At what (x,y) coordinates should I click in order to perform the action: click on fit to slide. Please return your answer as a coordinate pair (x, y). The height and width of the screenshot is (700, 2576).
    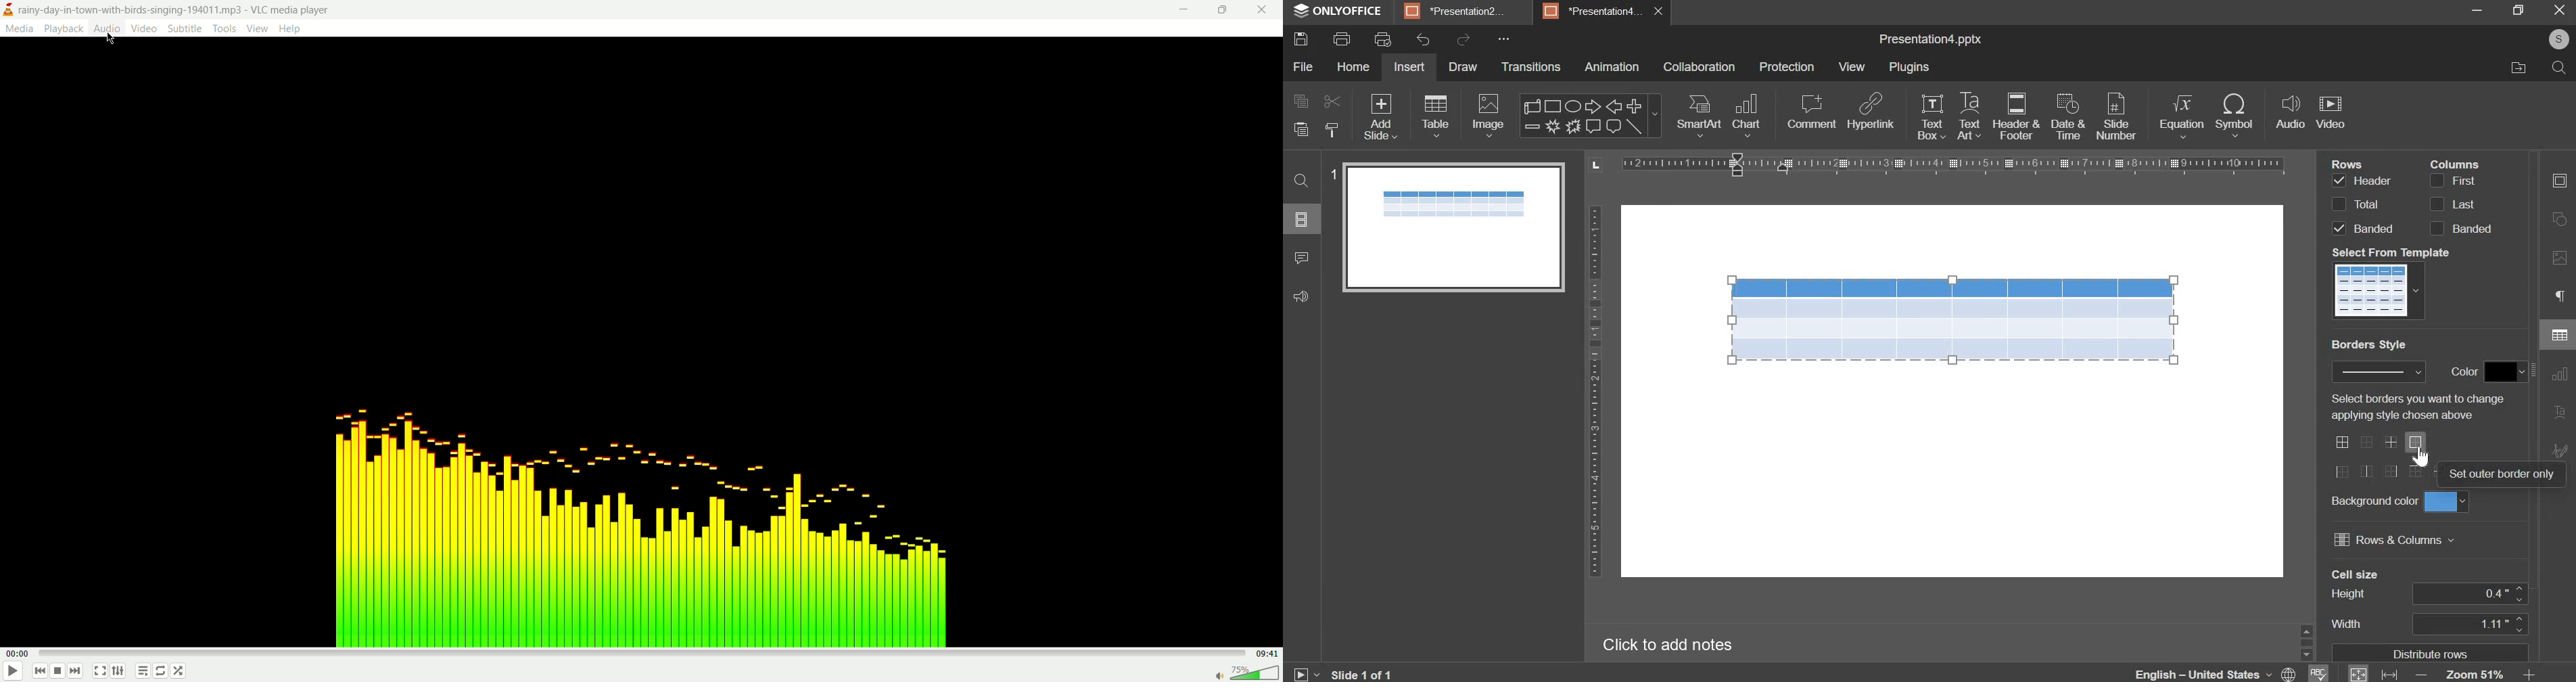
    Looking at the image, I should click on (2360, 675).